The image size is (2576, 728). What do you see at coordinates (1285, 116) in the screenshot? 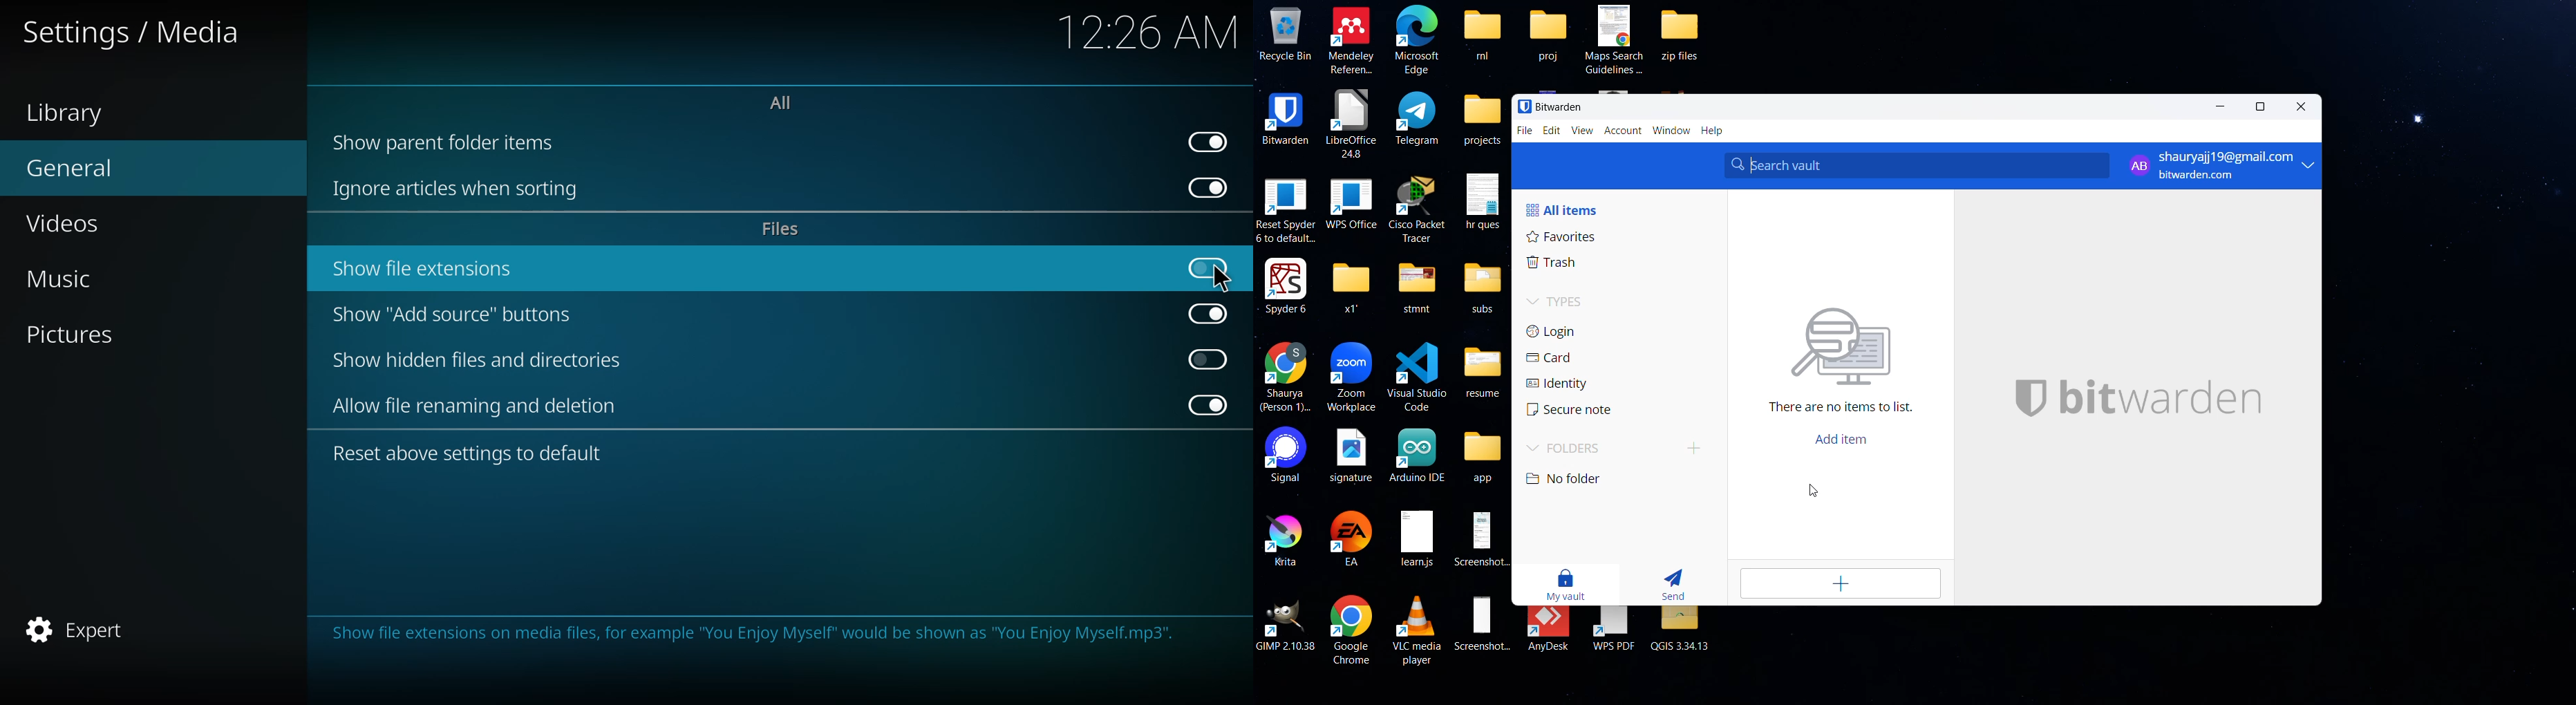
I see `BITWARDEN` at bounding box center [1285, 116].